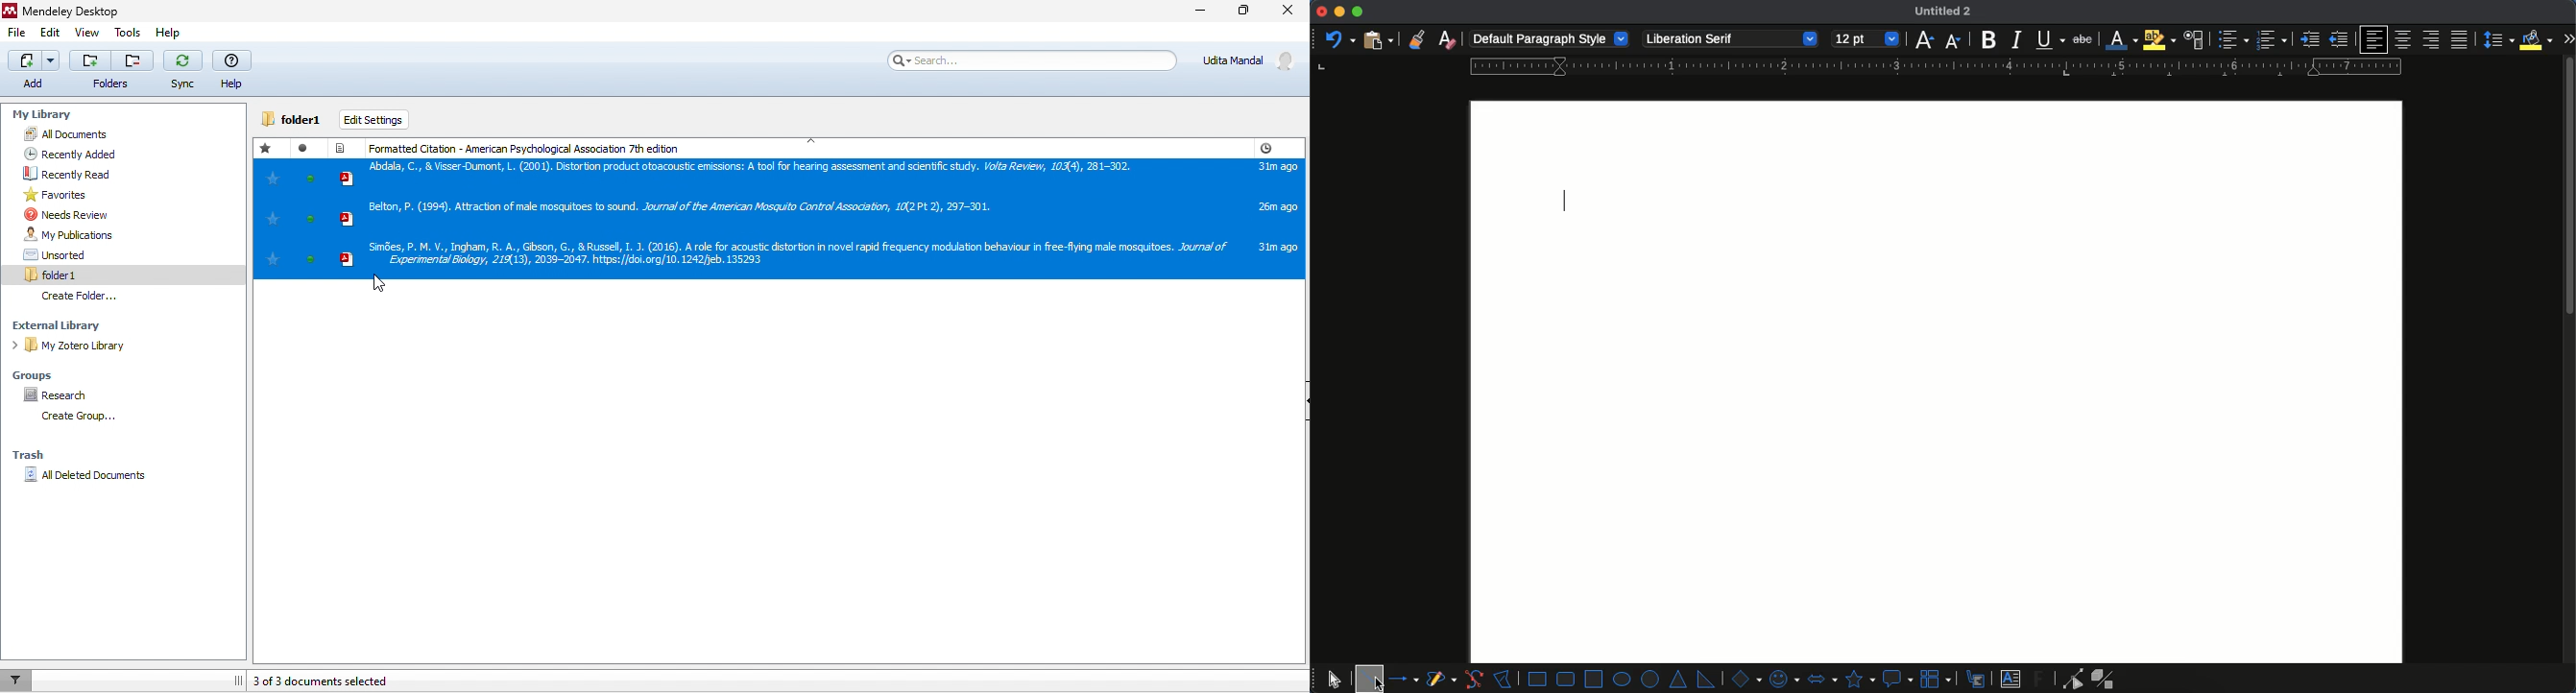 Image resolution: width=2576 pixels, height=700 pixels. I want to click on added time, so click(1265, 148).